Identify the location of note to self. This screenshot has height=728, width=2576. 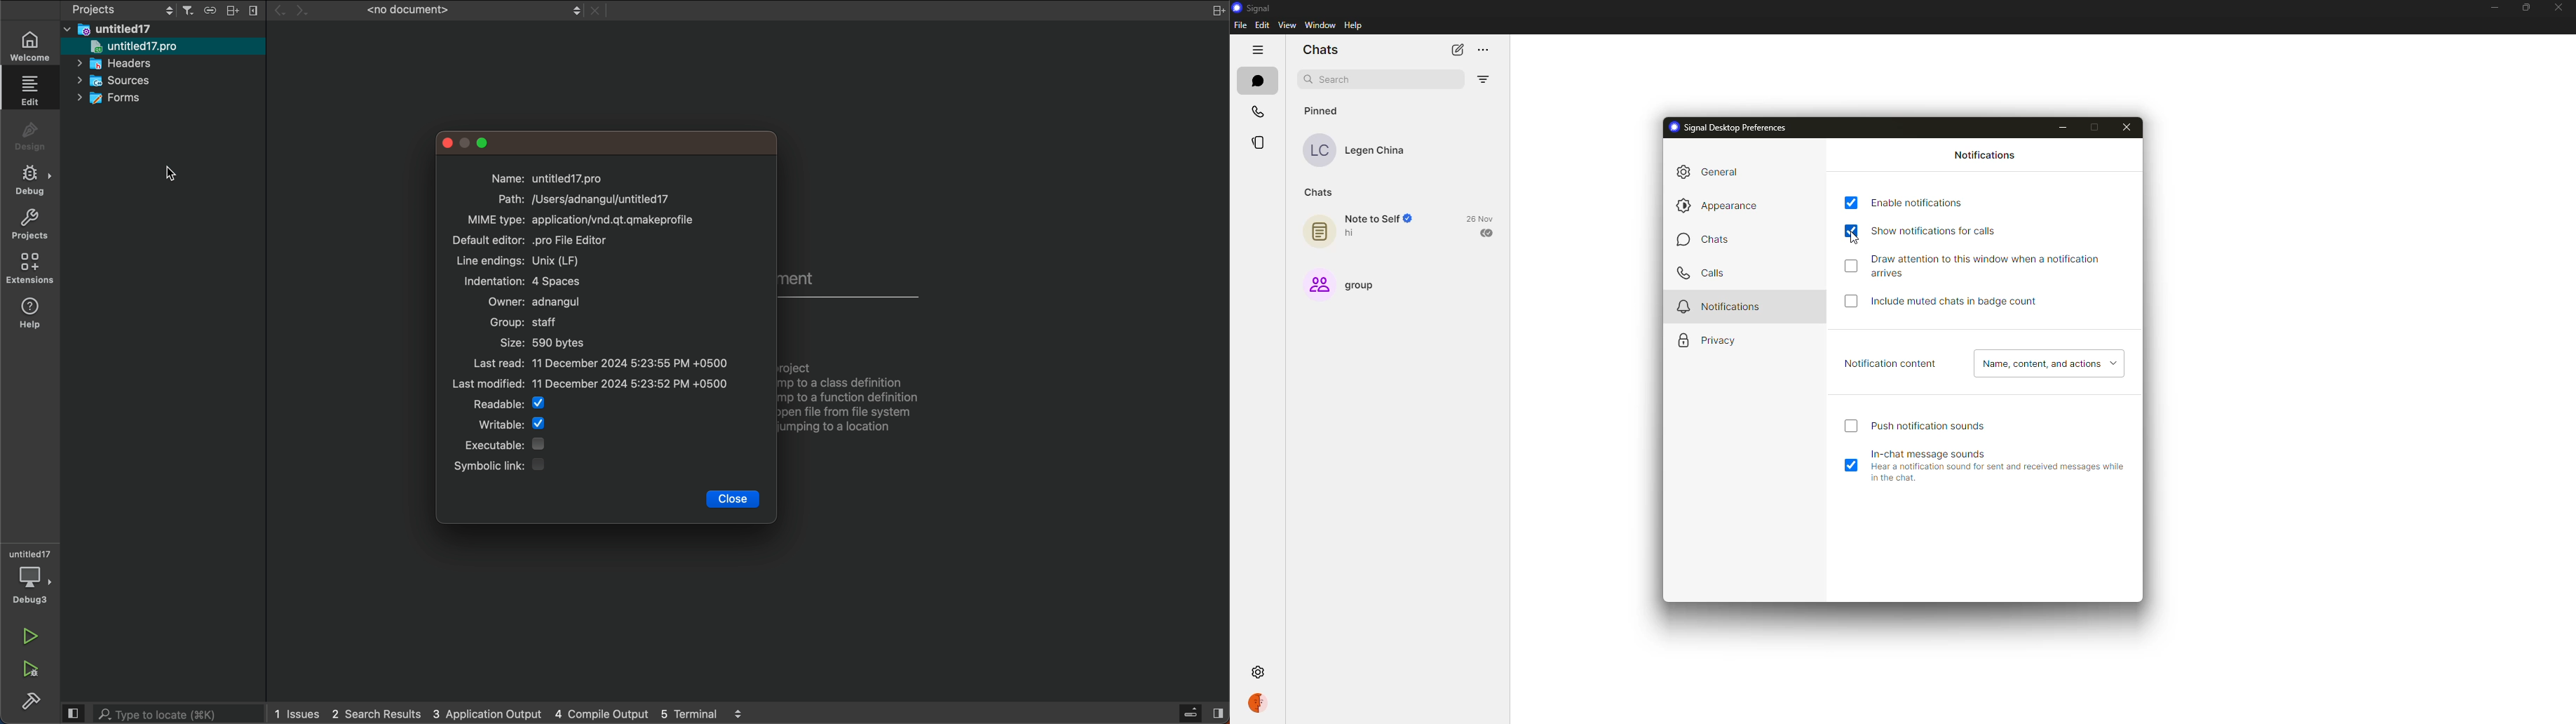
(1365, 228).